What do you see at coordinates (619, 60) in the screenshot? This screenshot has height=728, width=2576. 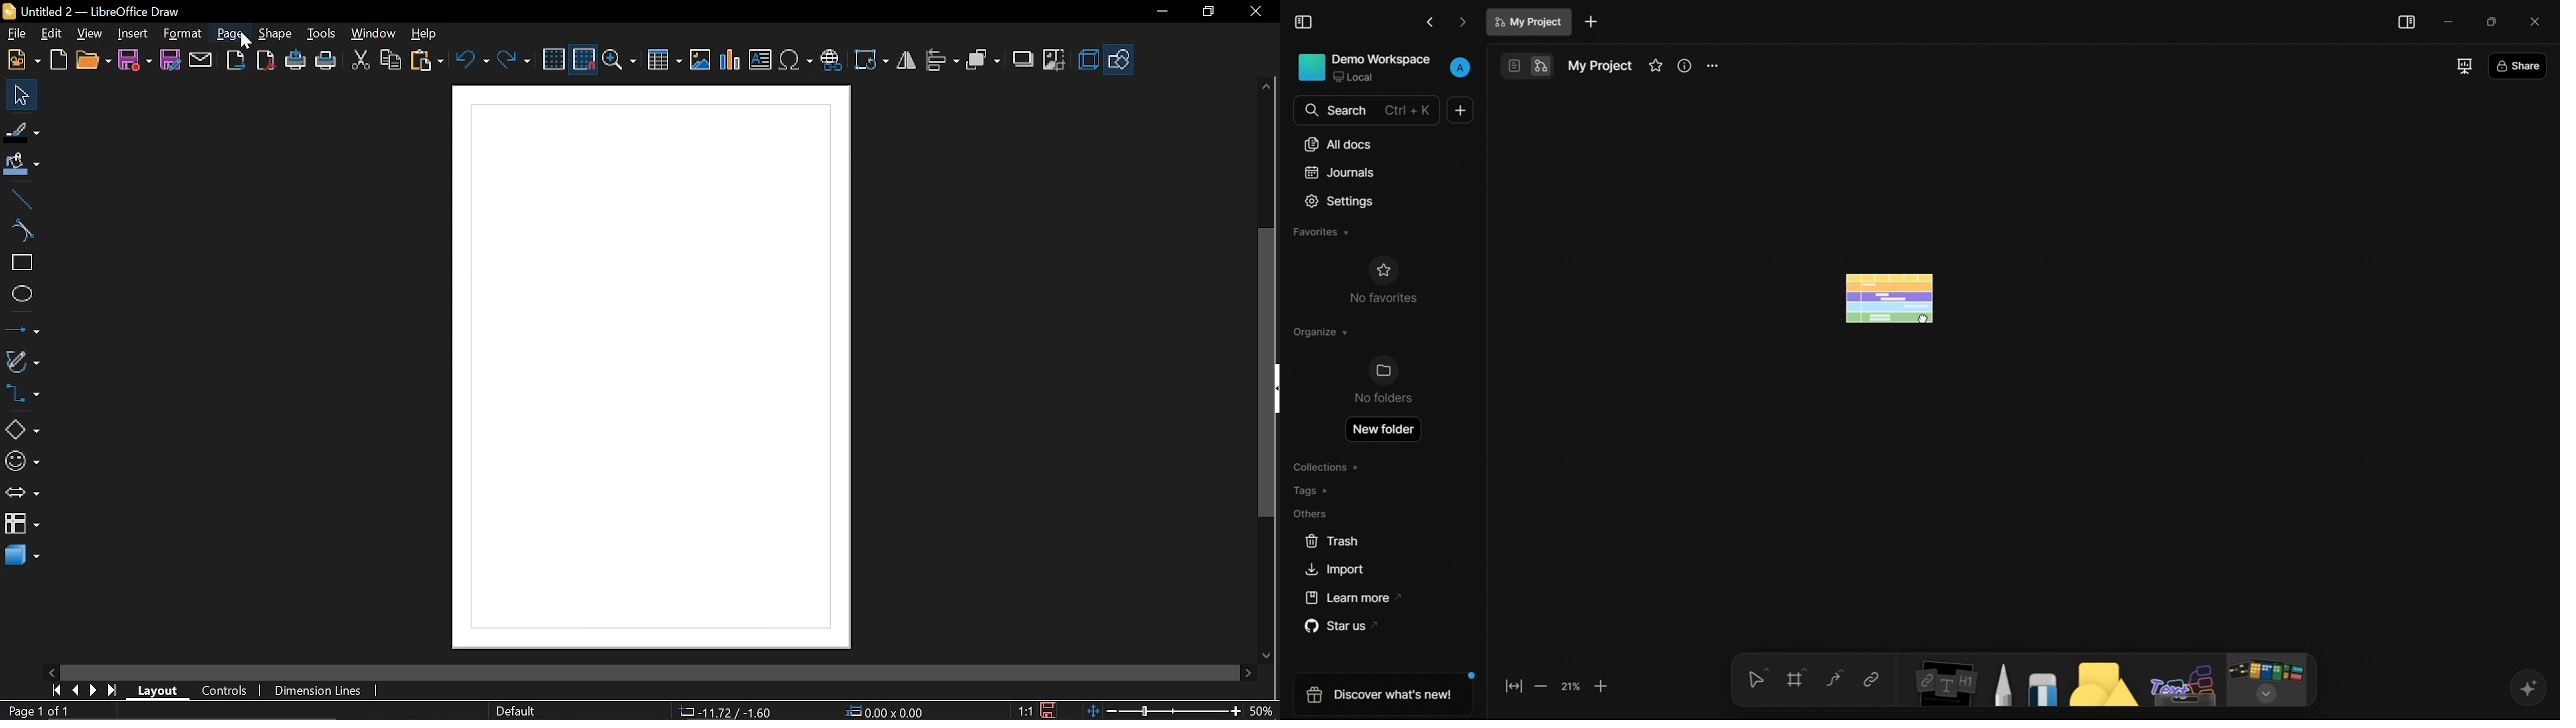 I see `Zoom` at bounding box center [619, 60].